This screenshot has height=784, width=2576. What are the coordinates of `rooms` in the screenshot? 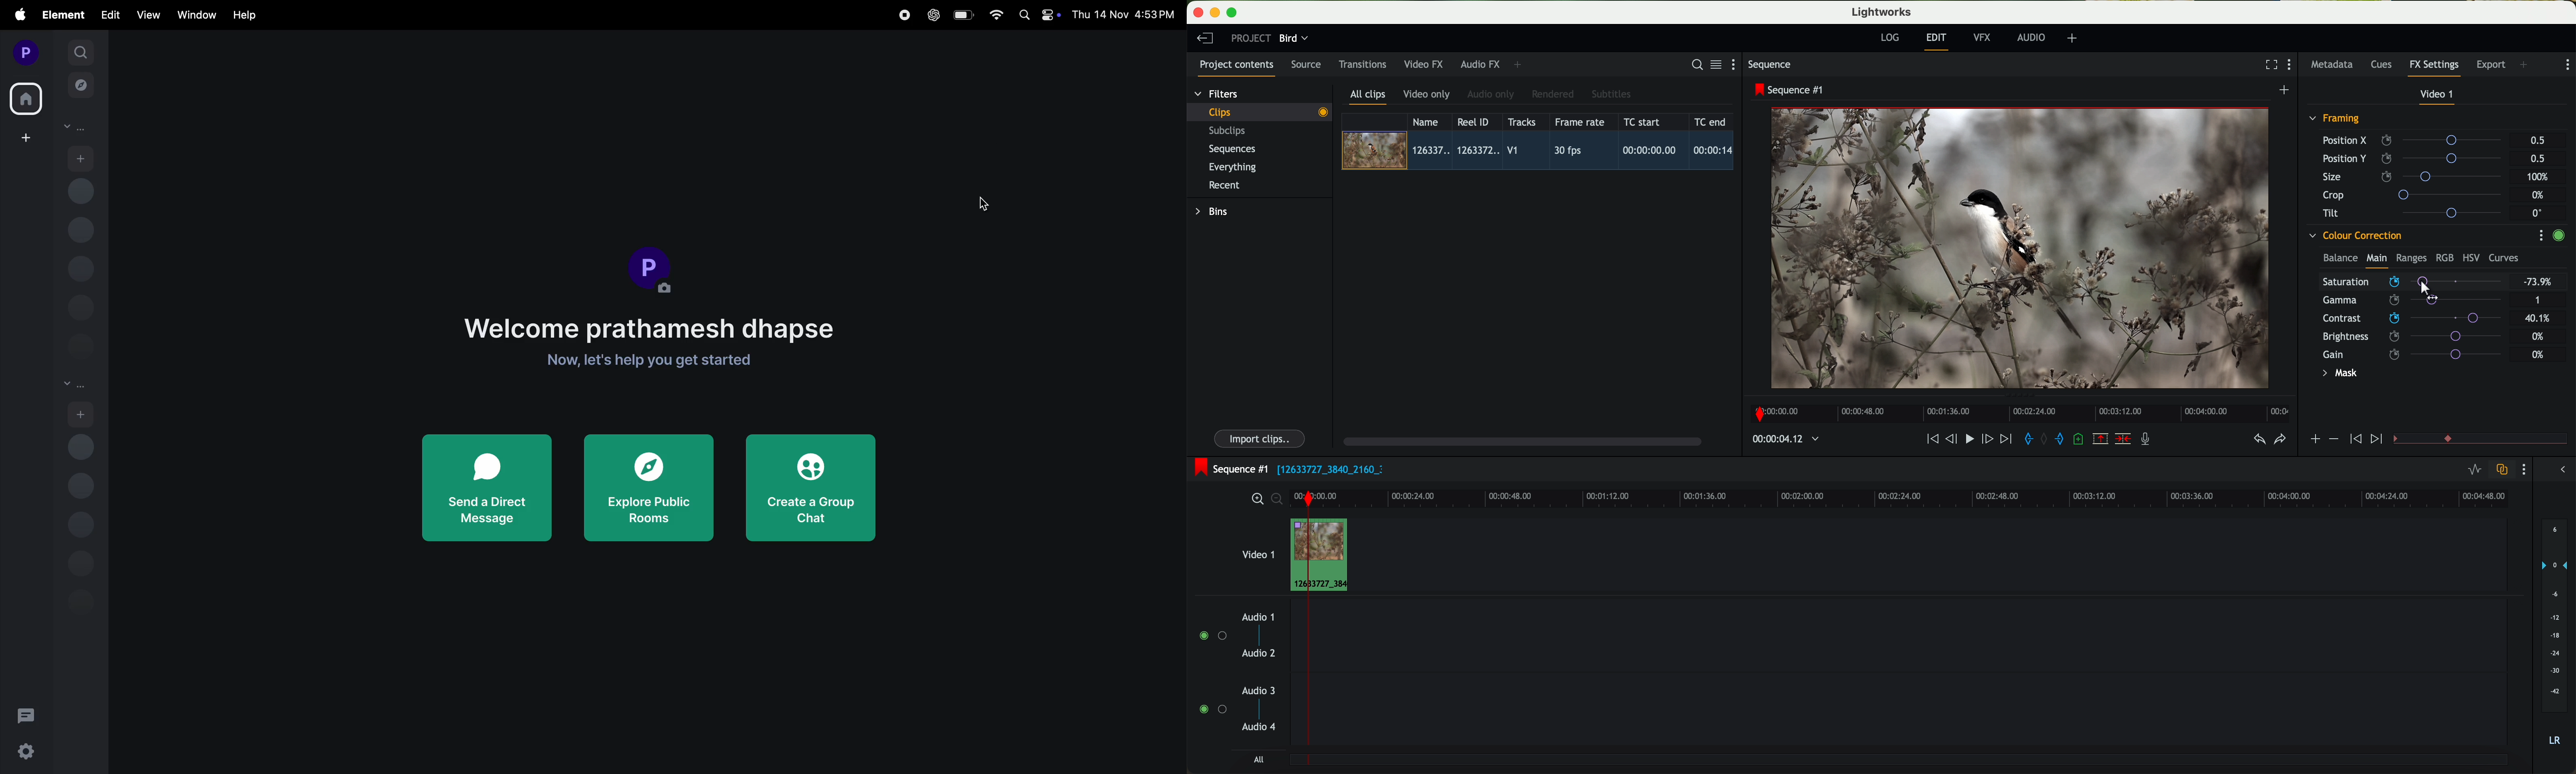 It's located at (74, 383).